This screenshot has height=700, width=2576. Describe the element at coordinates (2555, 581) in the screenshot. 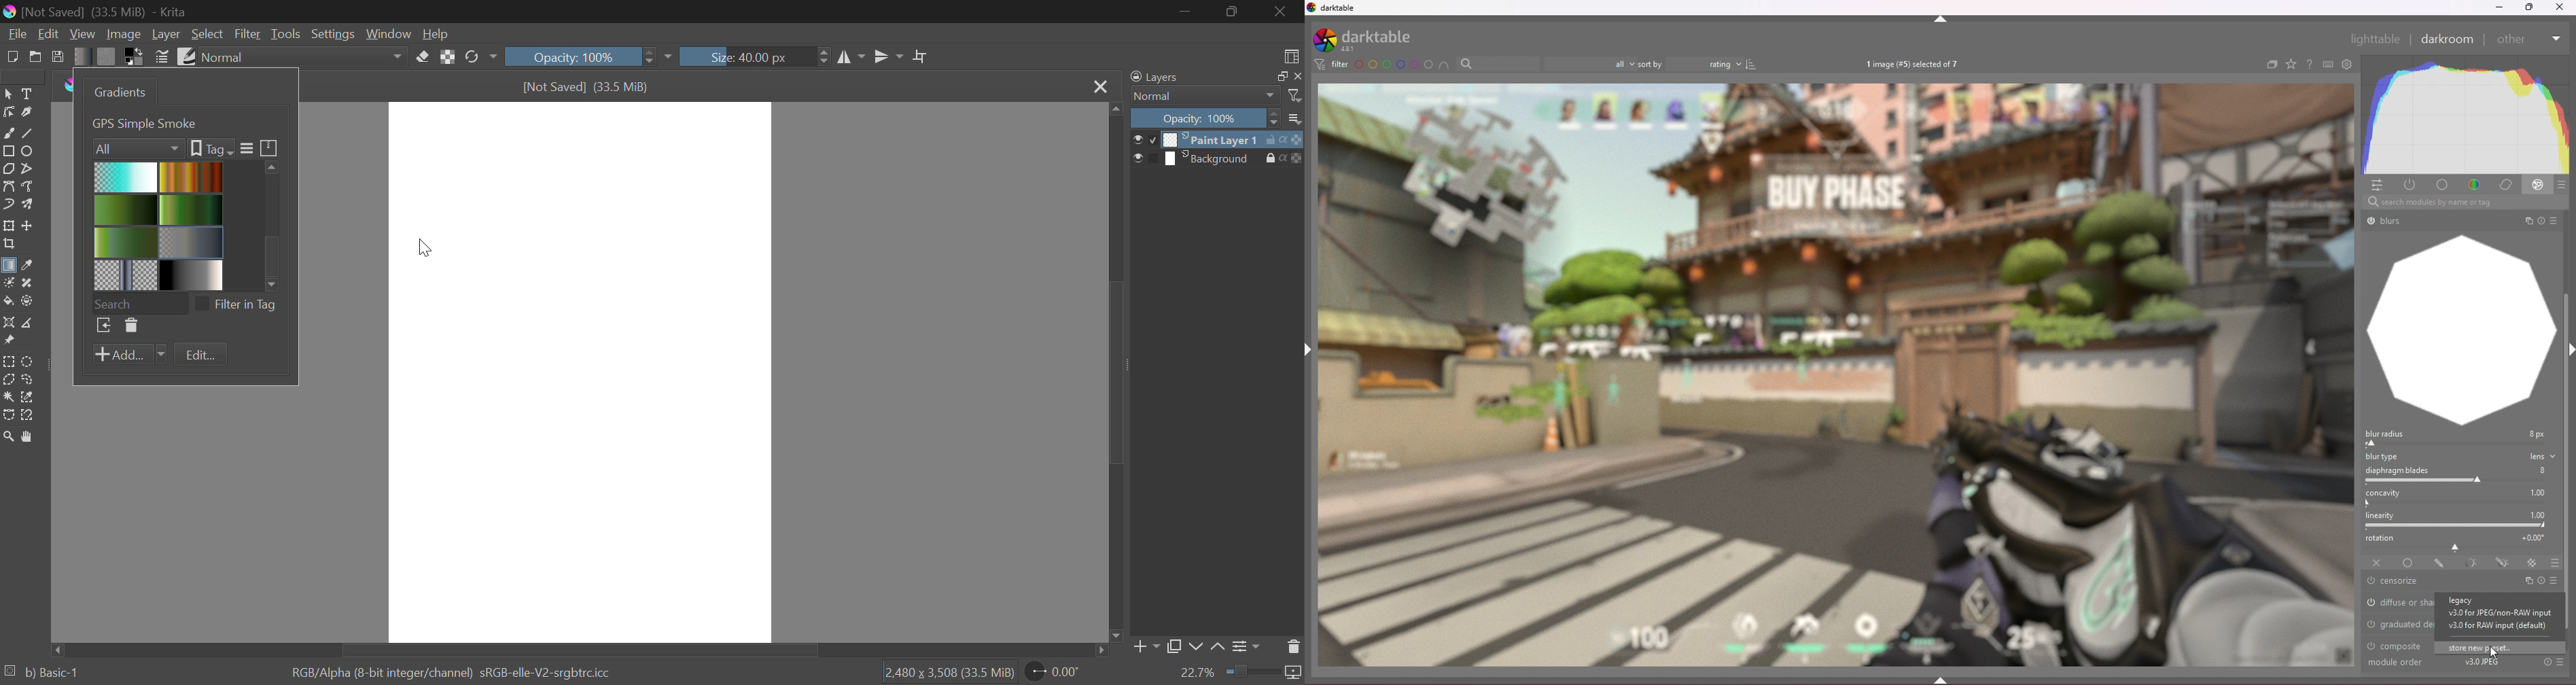

I see `presets` at that location.